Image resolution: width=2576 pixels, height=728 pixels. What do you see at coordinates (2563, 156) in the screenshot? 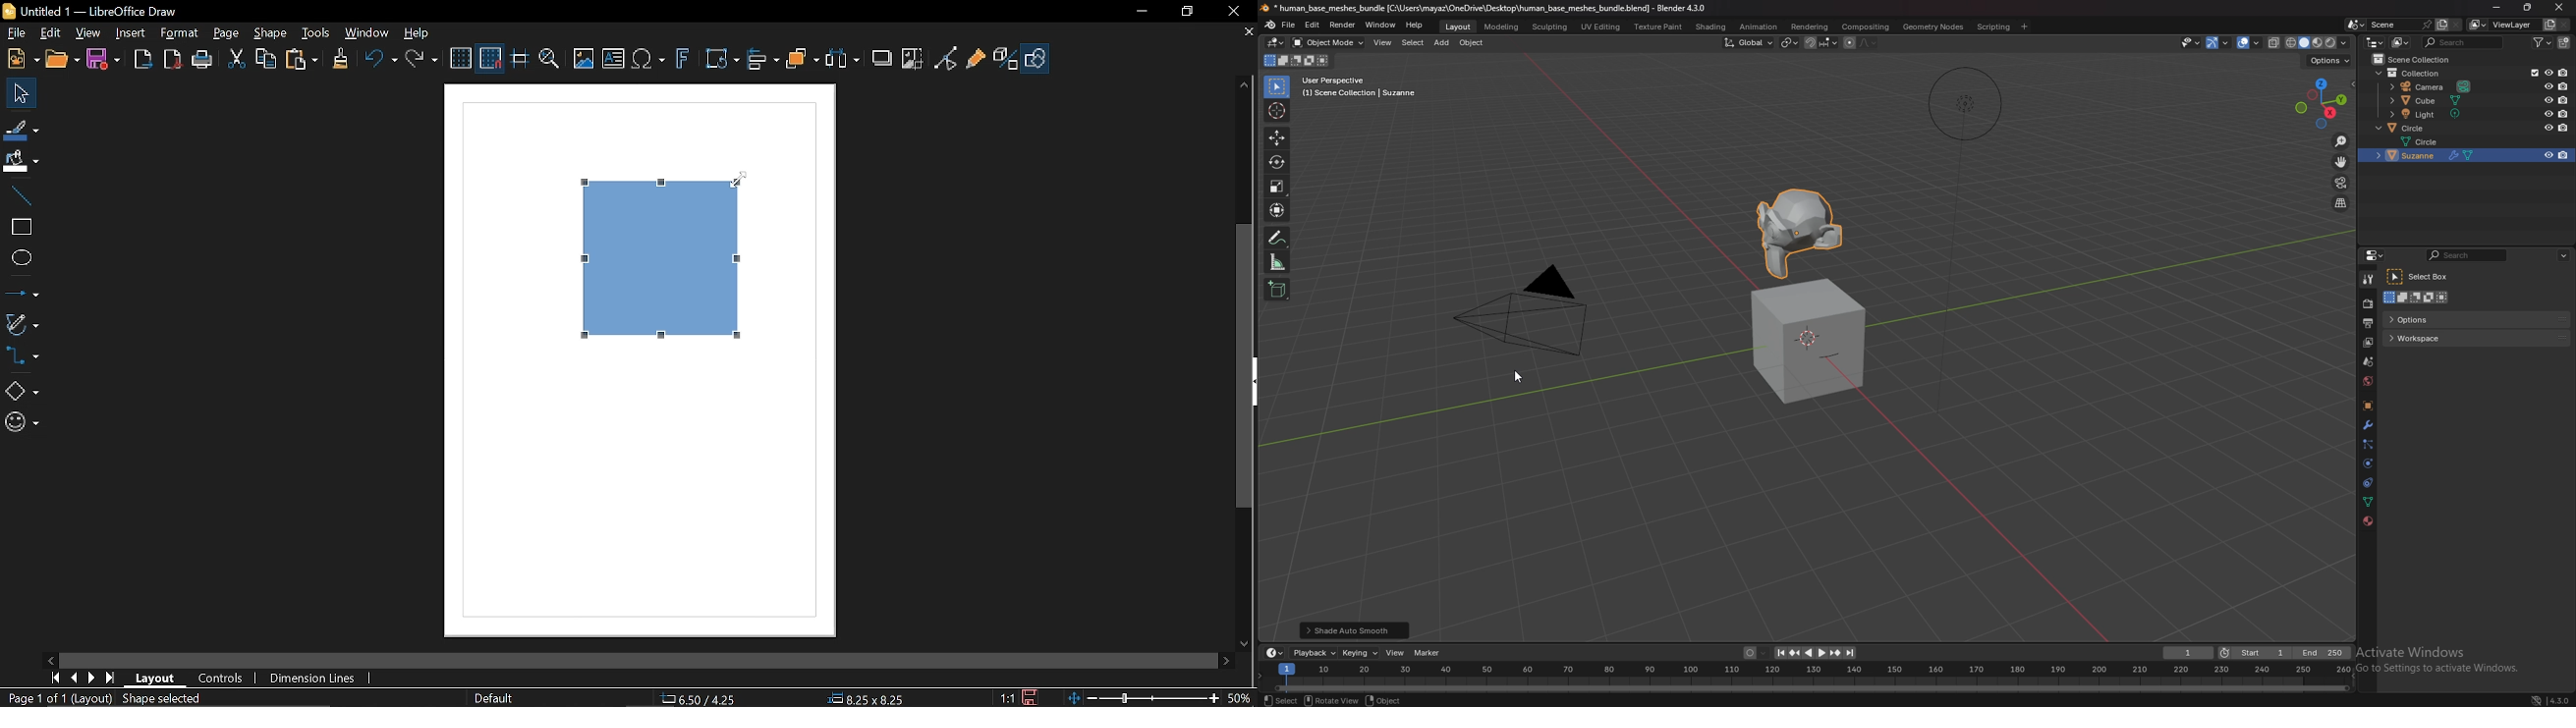
I see `disable in renders` at bounding box center [2563, 156].